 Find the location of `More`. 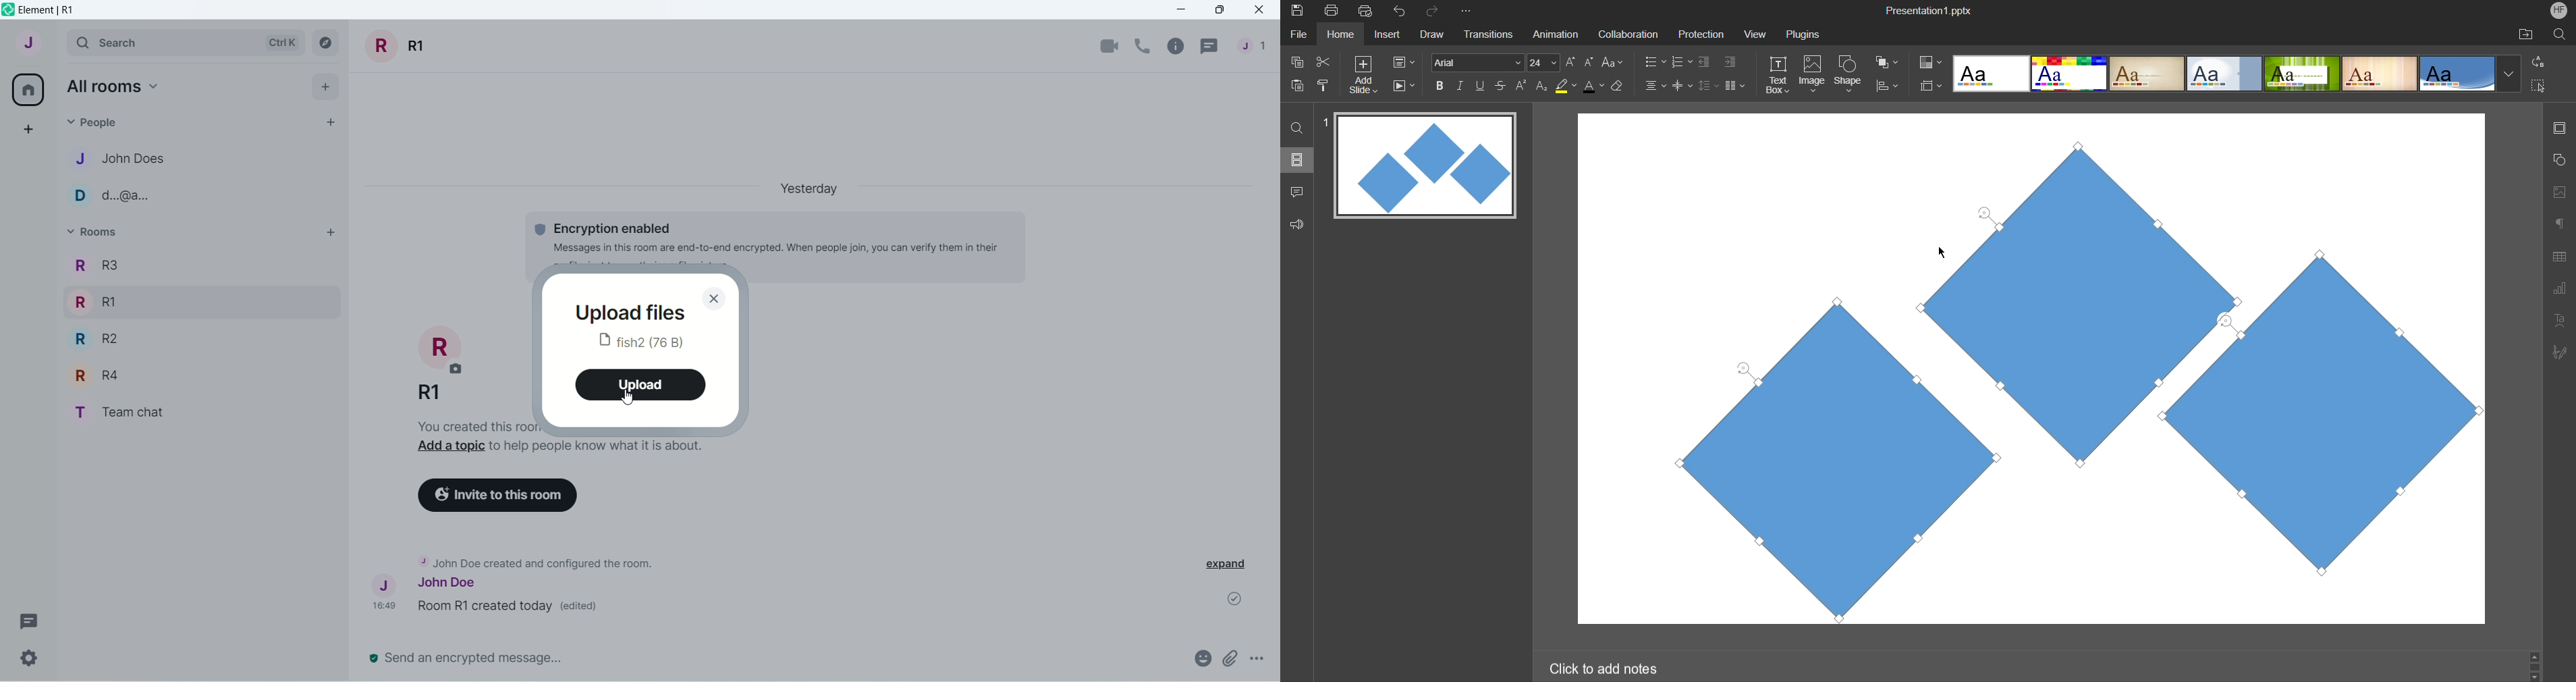

More is located at coordinates (1469, 11).